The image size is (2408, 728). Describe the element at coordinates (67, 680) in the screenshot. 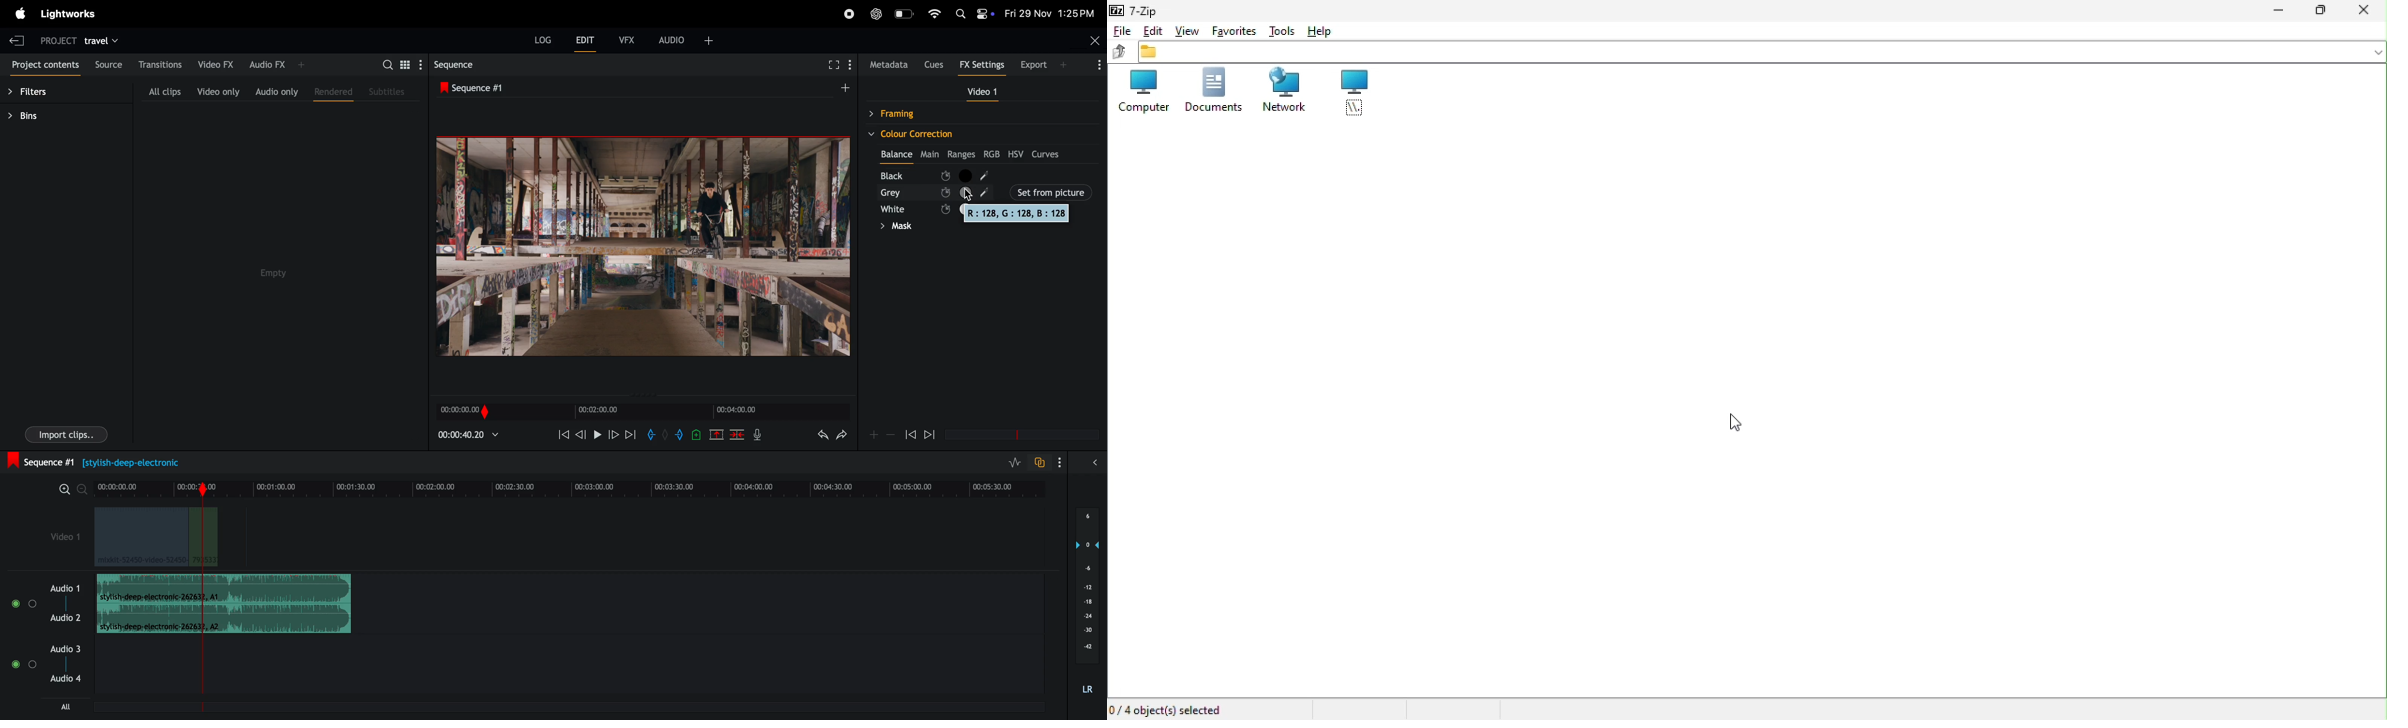

I see `Audio 4` at that location.